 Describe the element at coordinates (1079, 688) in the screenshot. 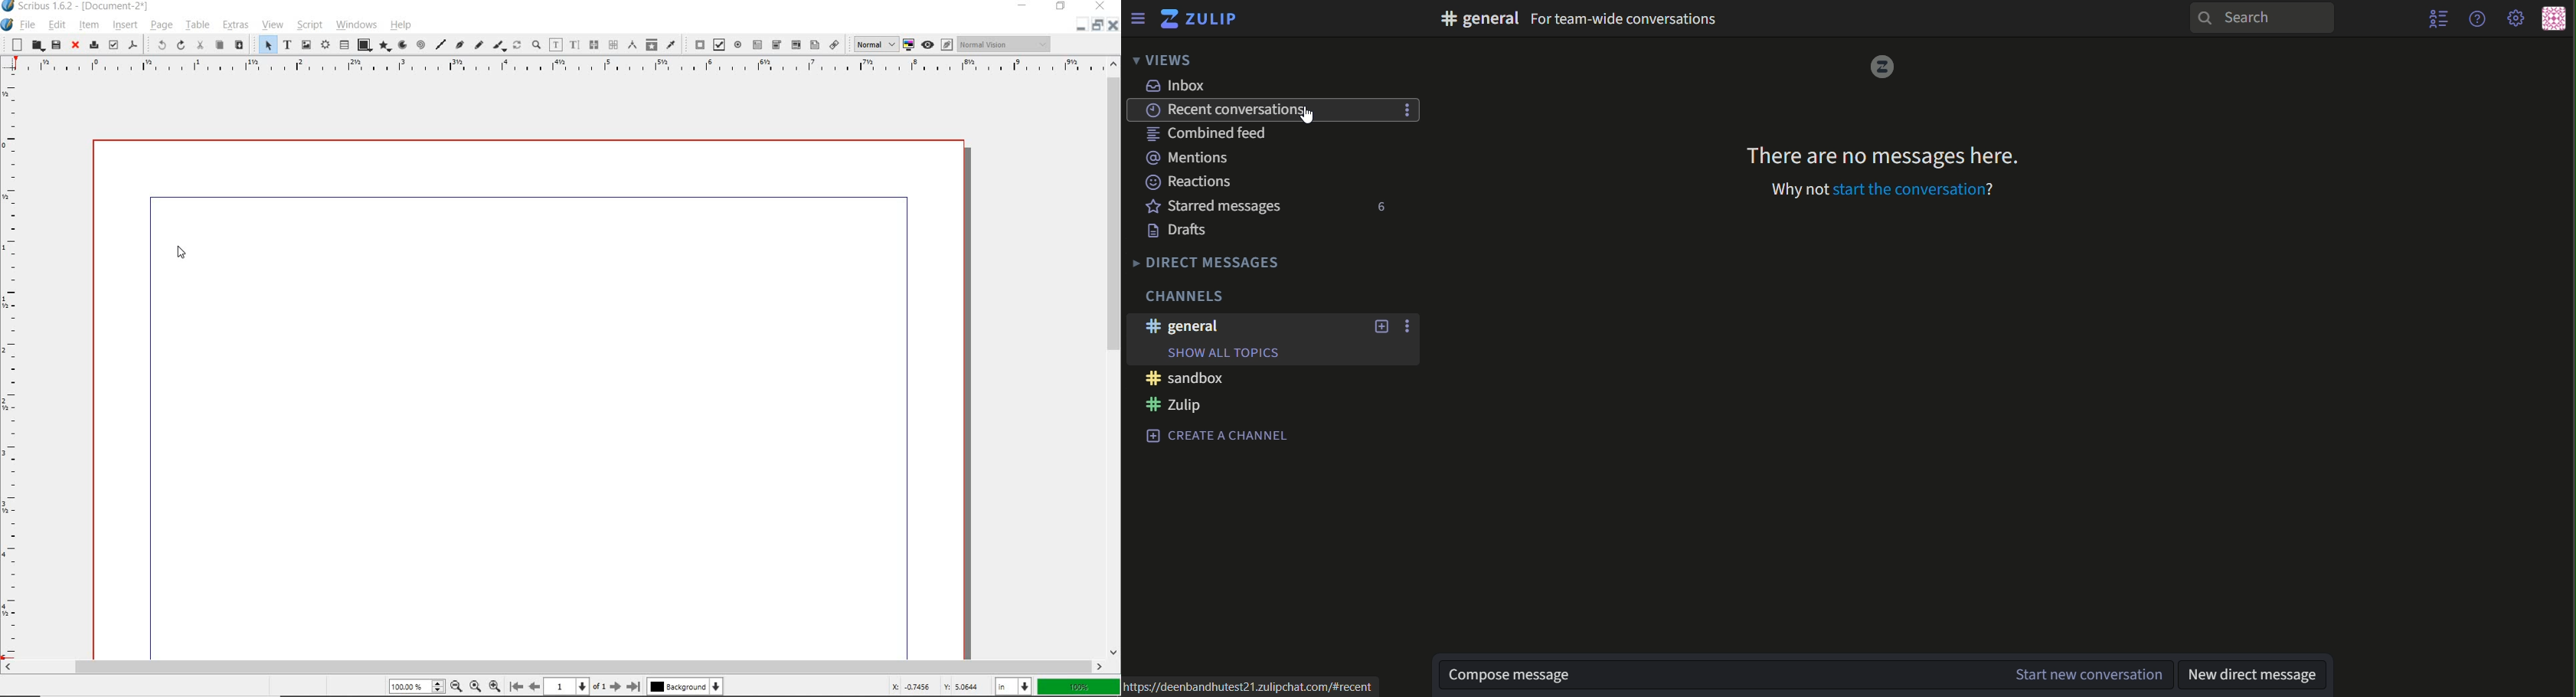

I see `zoom factor` at that location.